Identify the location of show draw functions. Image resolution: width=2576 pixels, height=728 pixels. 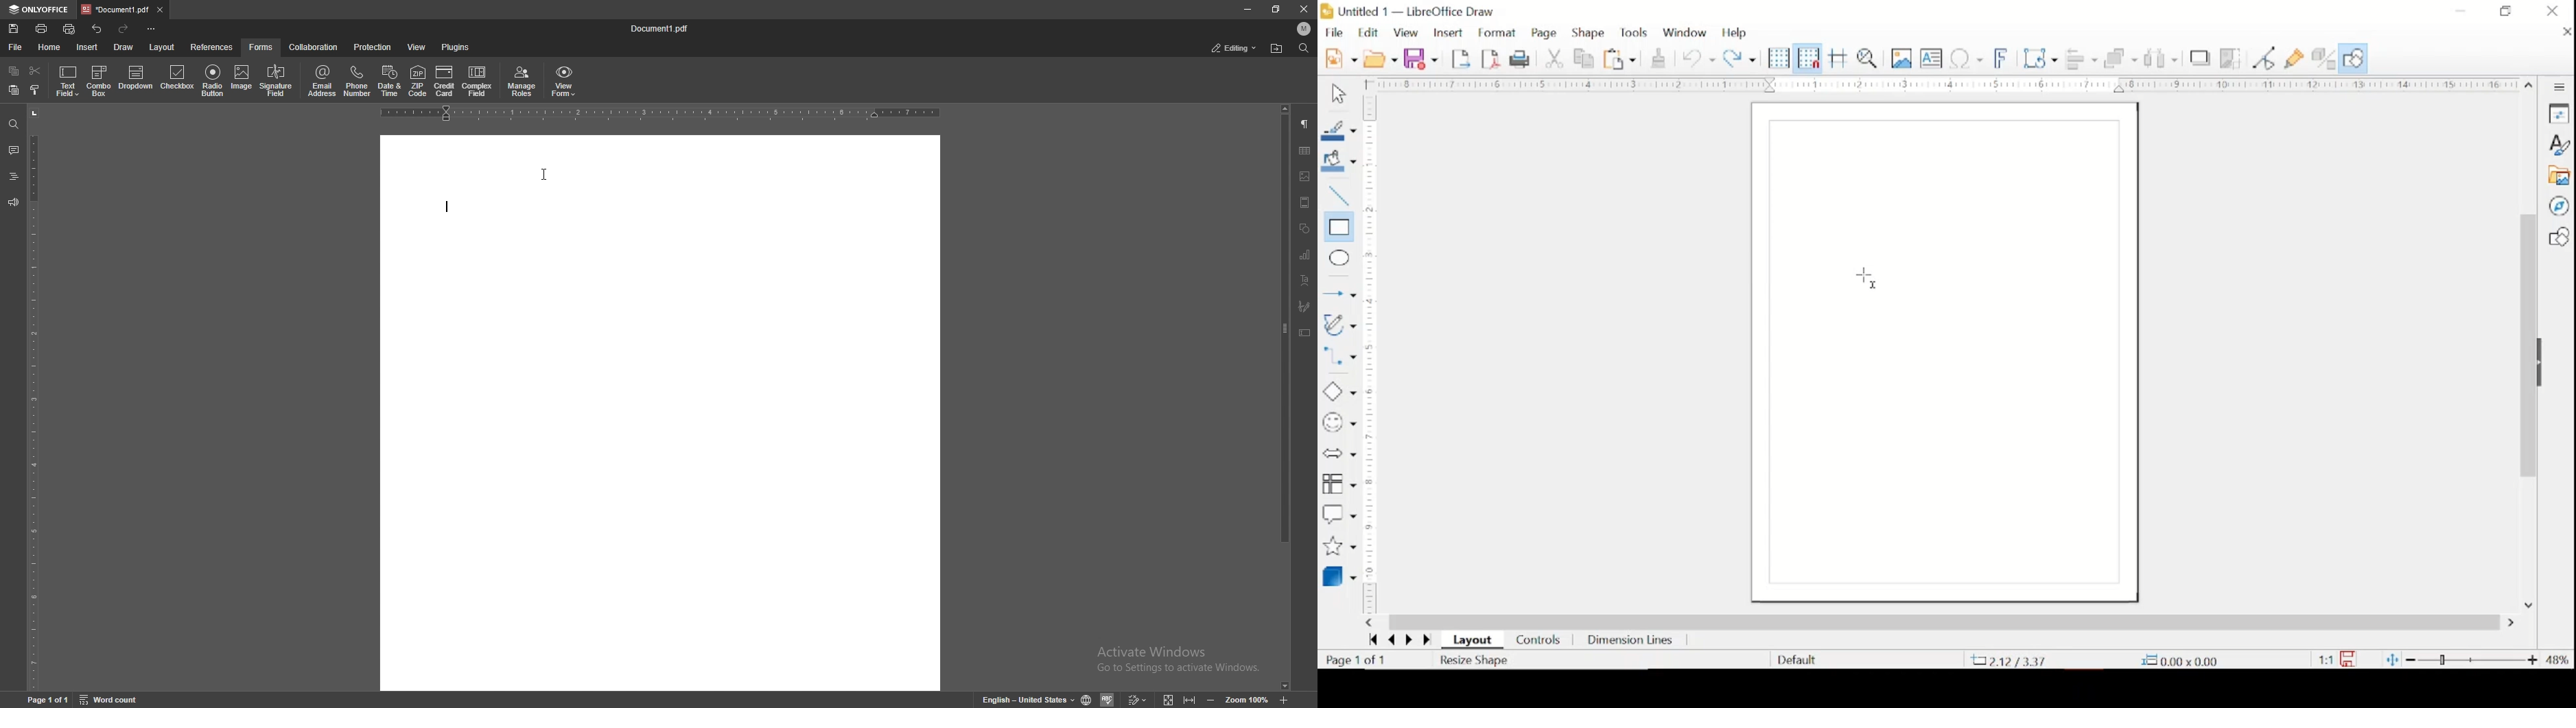
(2295, 59).